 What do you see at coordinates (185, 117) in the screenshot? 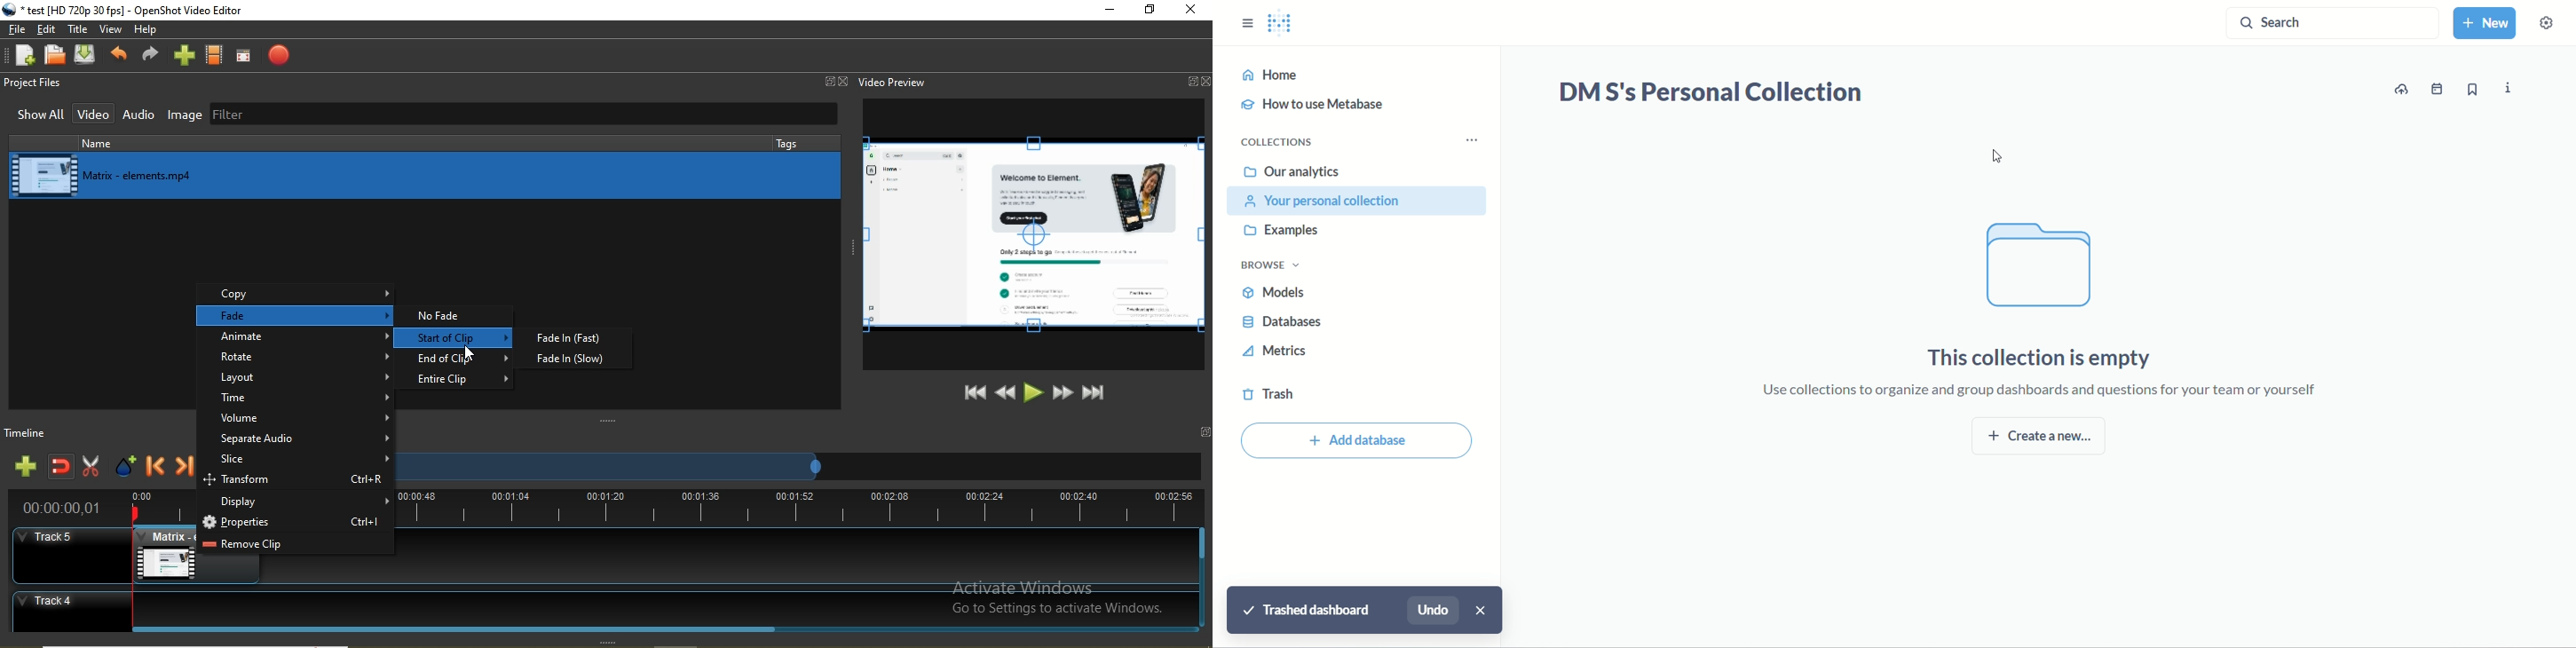
I see `Image` at bounding box center [185, 117].